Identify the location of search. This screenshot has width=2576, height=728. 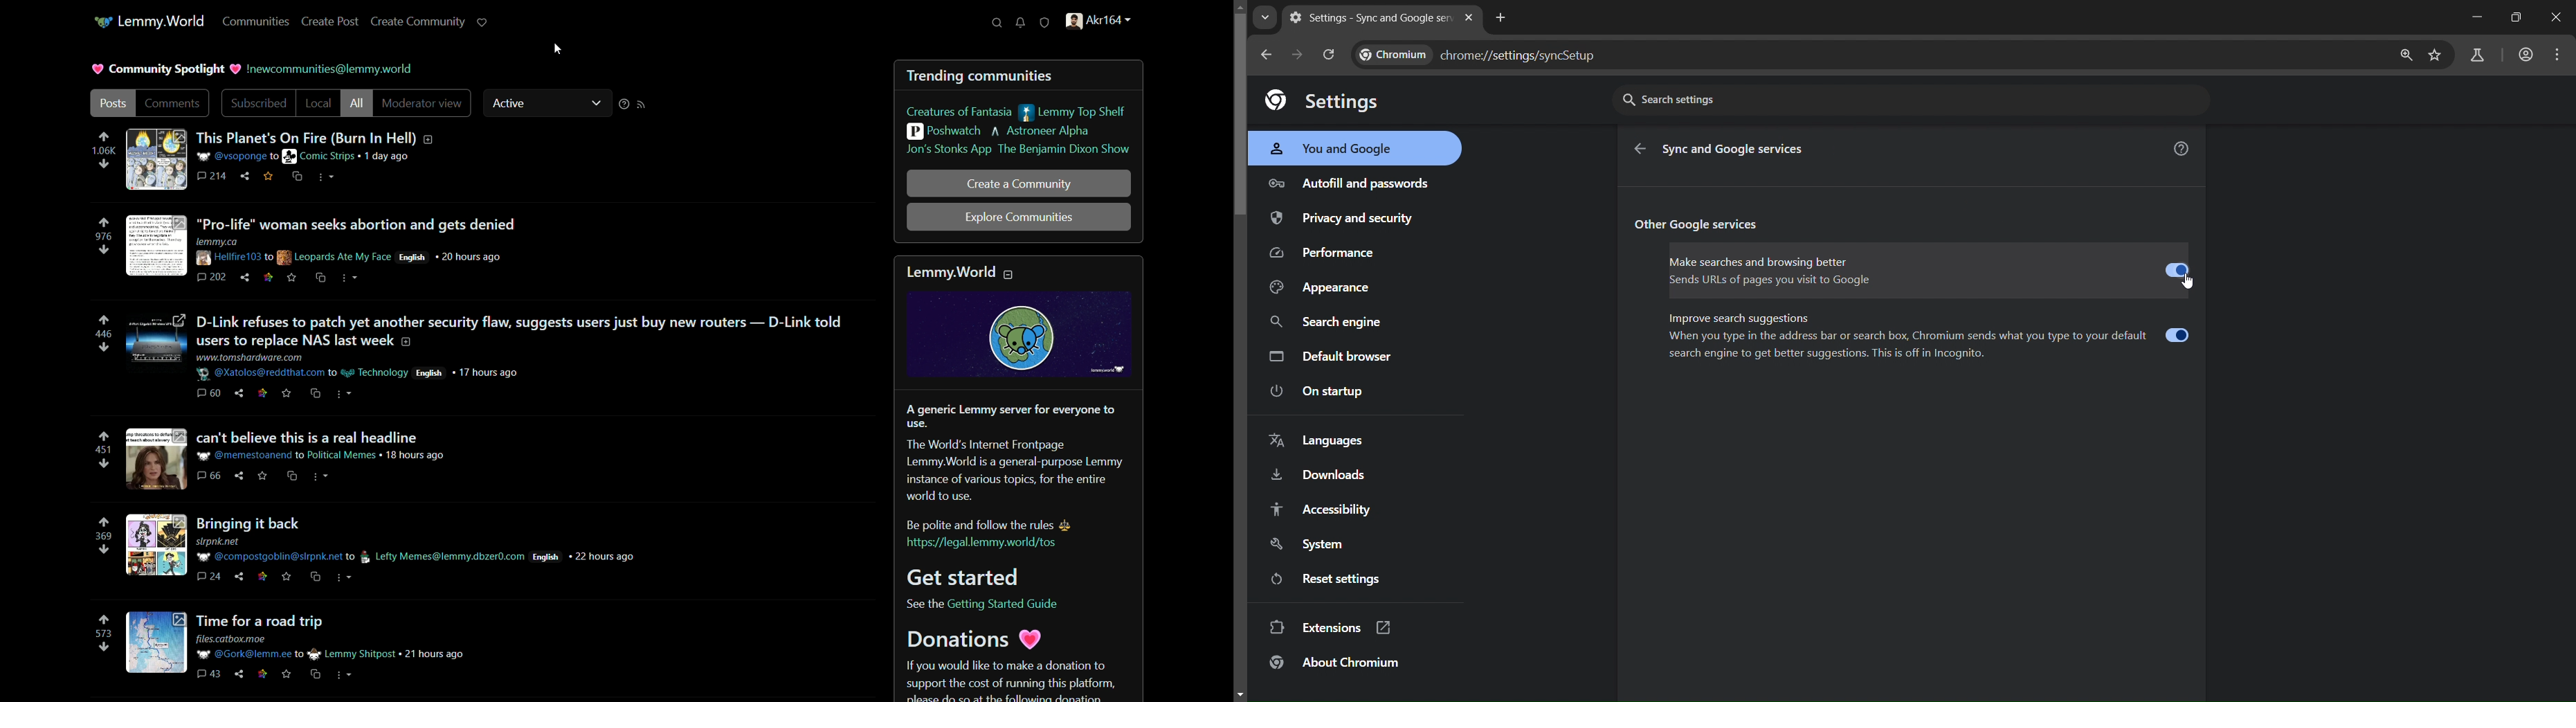
(999, 22).